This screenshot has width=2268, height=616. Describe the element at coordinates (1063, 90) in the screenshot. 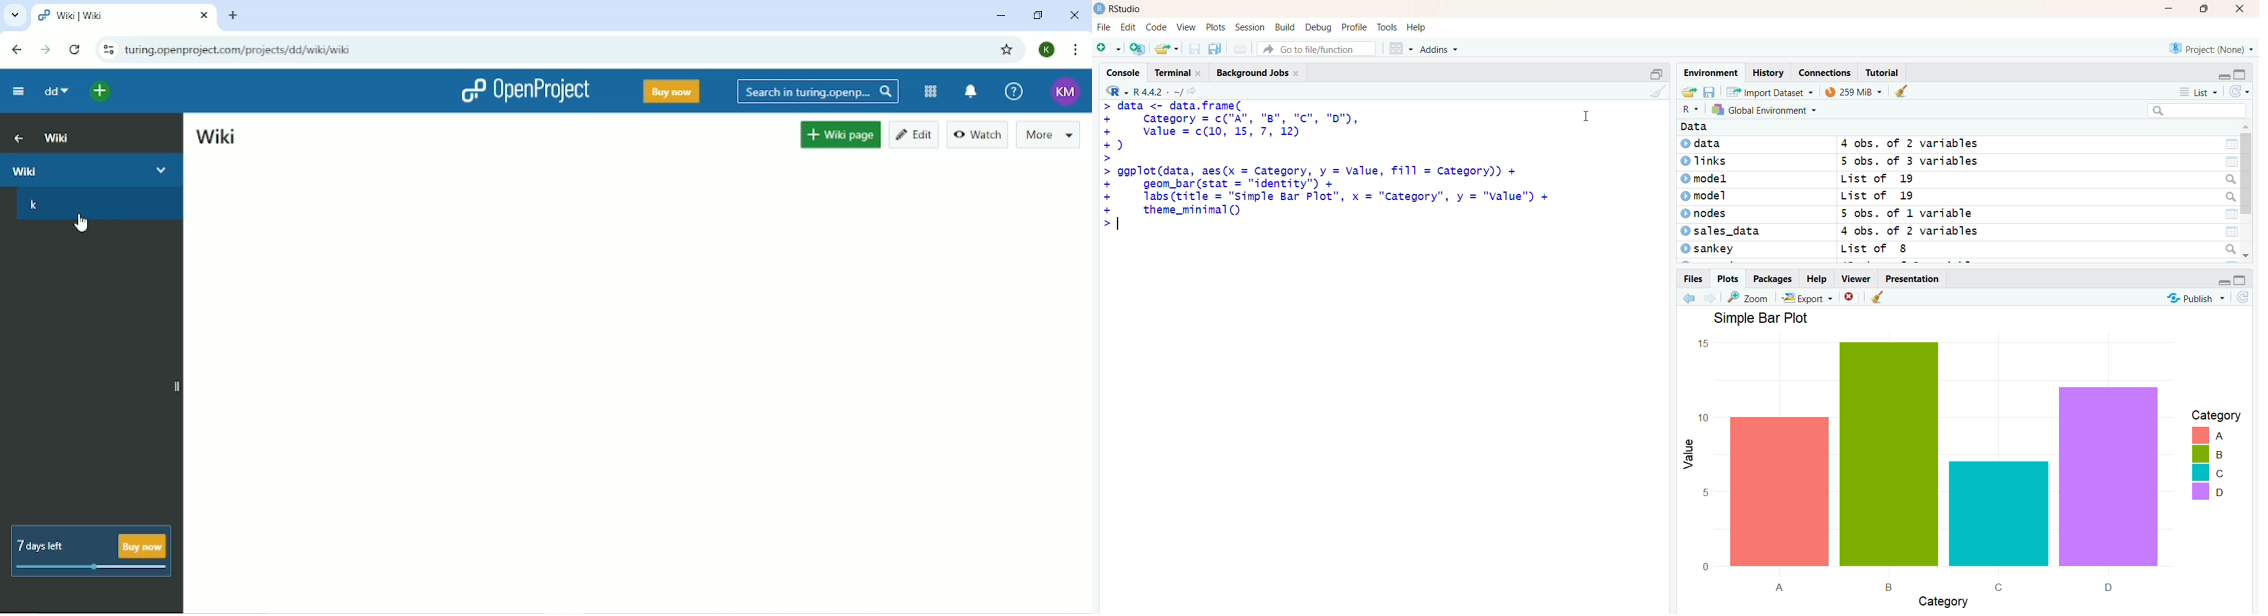

I see `Account` at that location.